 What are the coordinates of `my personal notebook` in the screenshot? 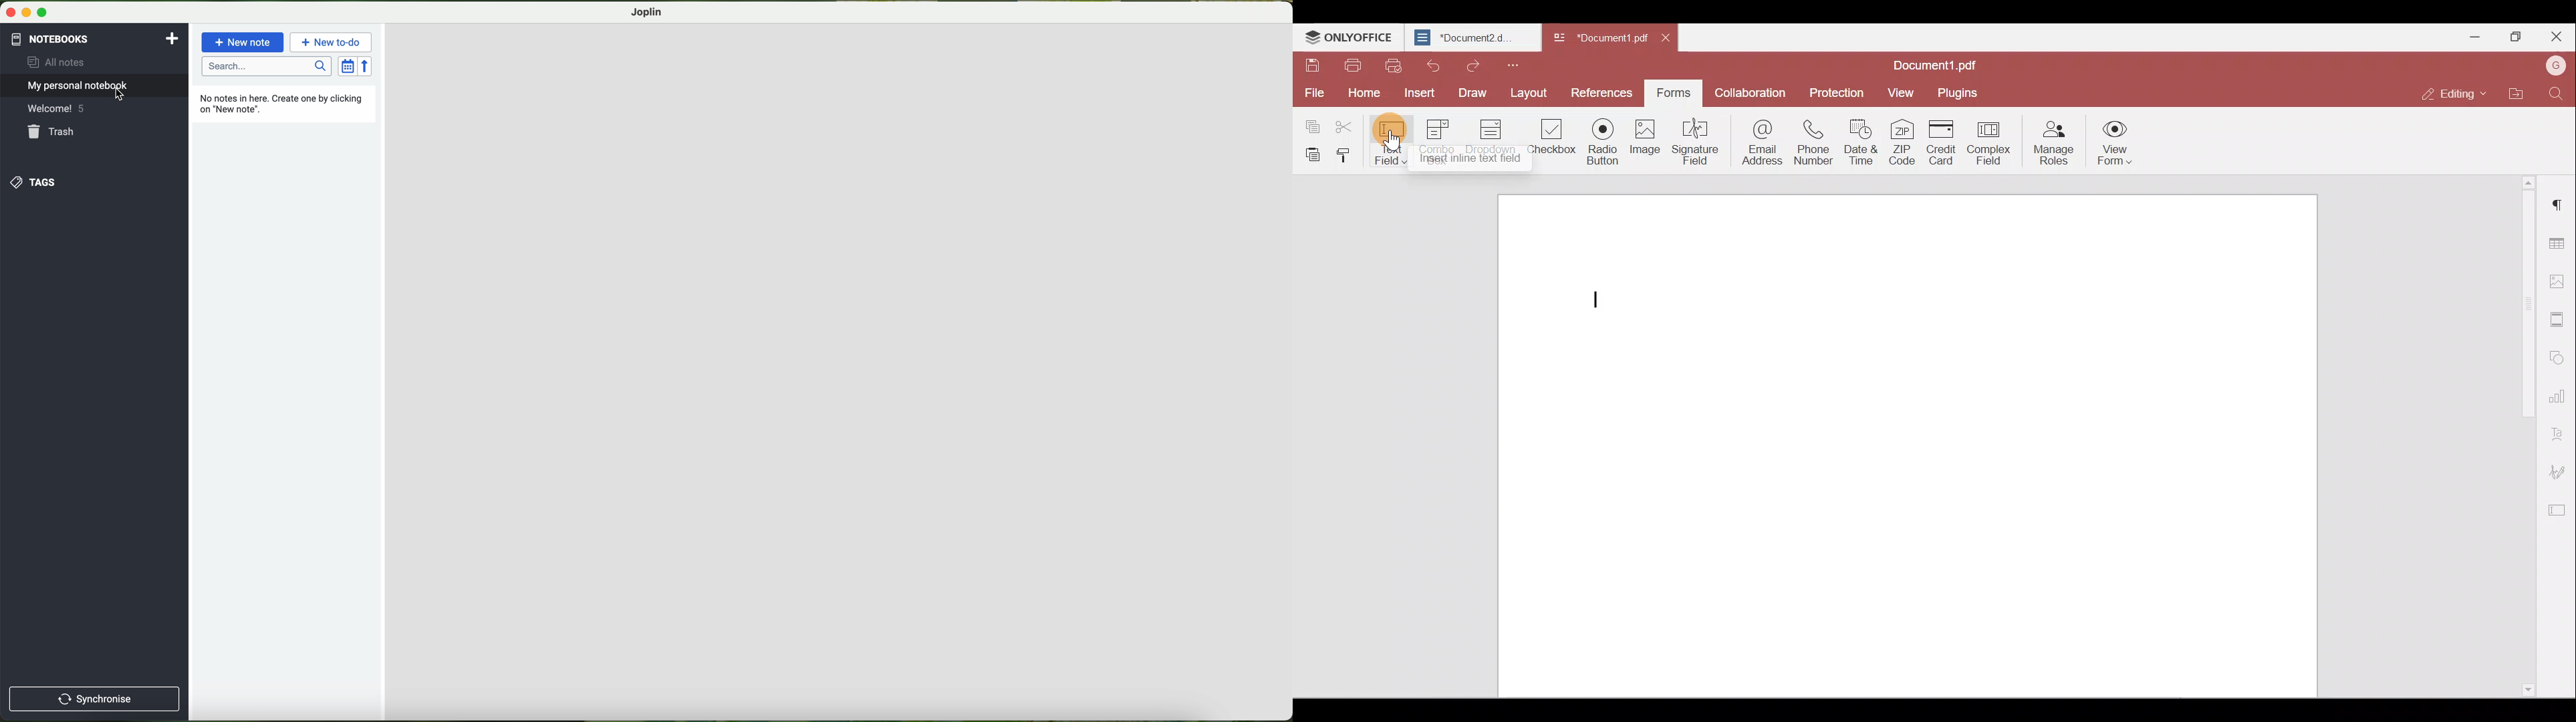 It's located at (74, 85).